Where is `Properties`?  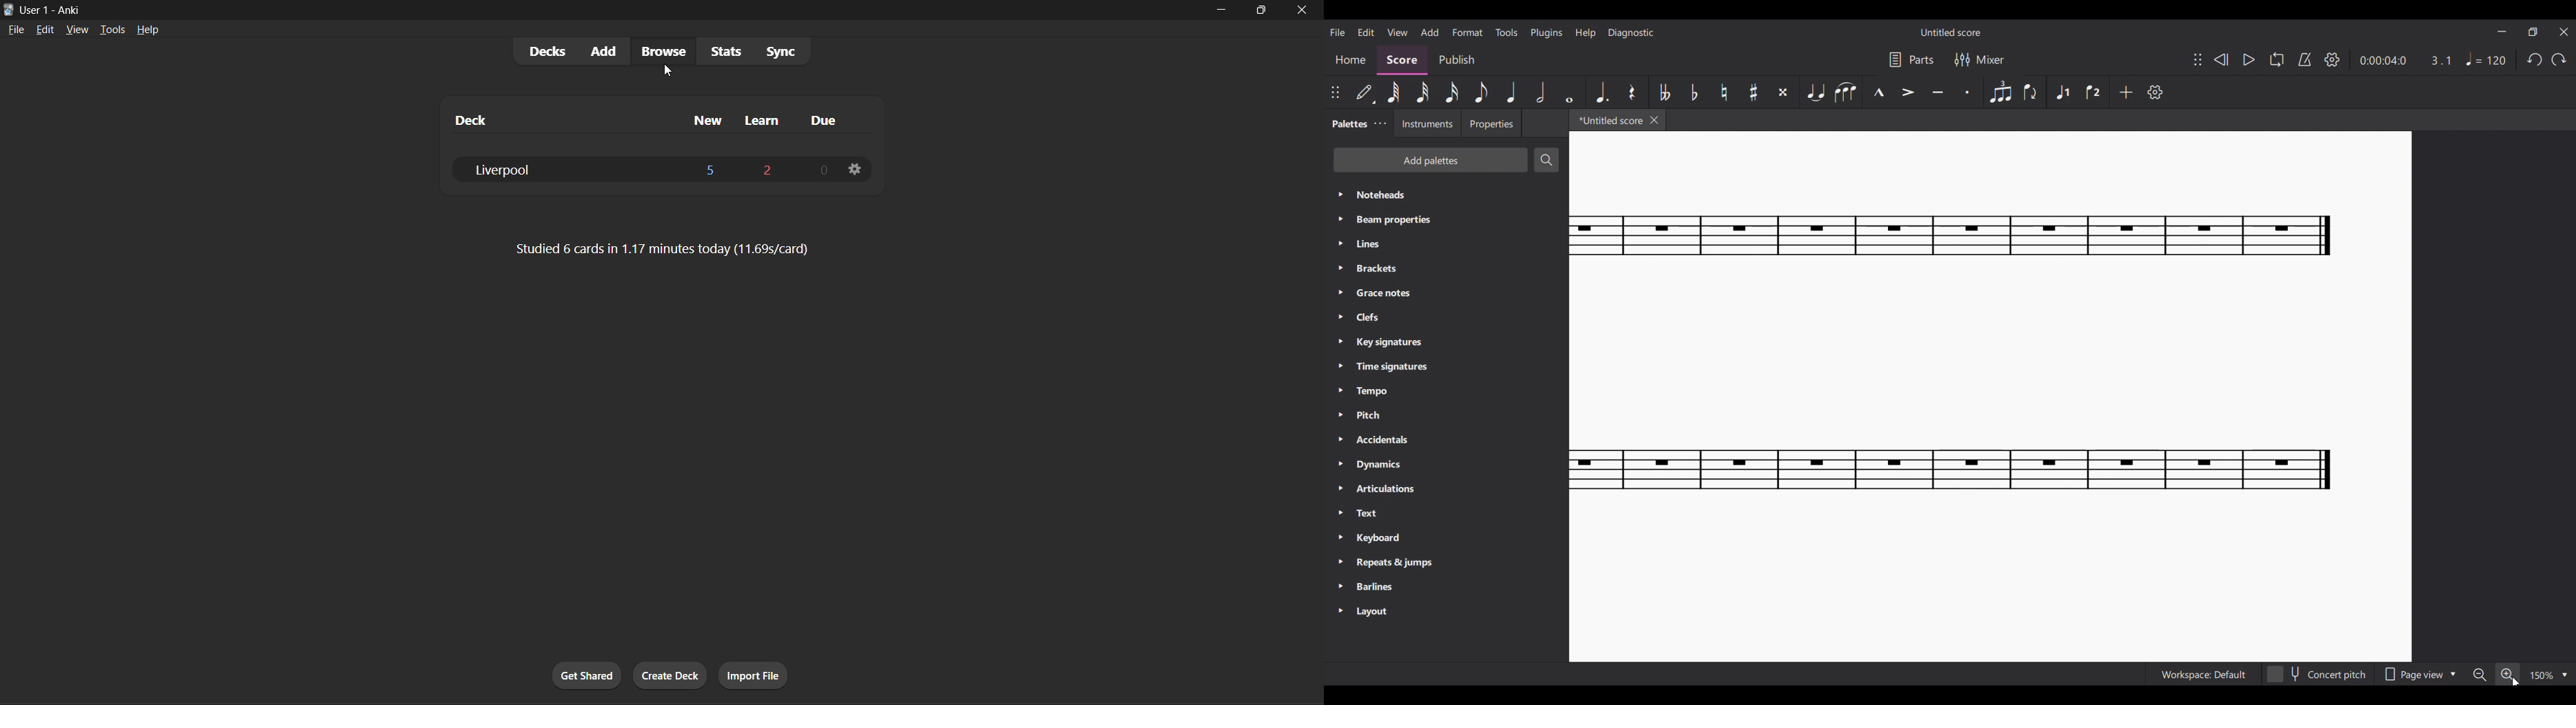
Properties is located at coordinates (1492, 123).